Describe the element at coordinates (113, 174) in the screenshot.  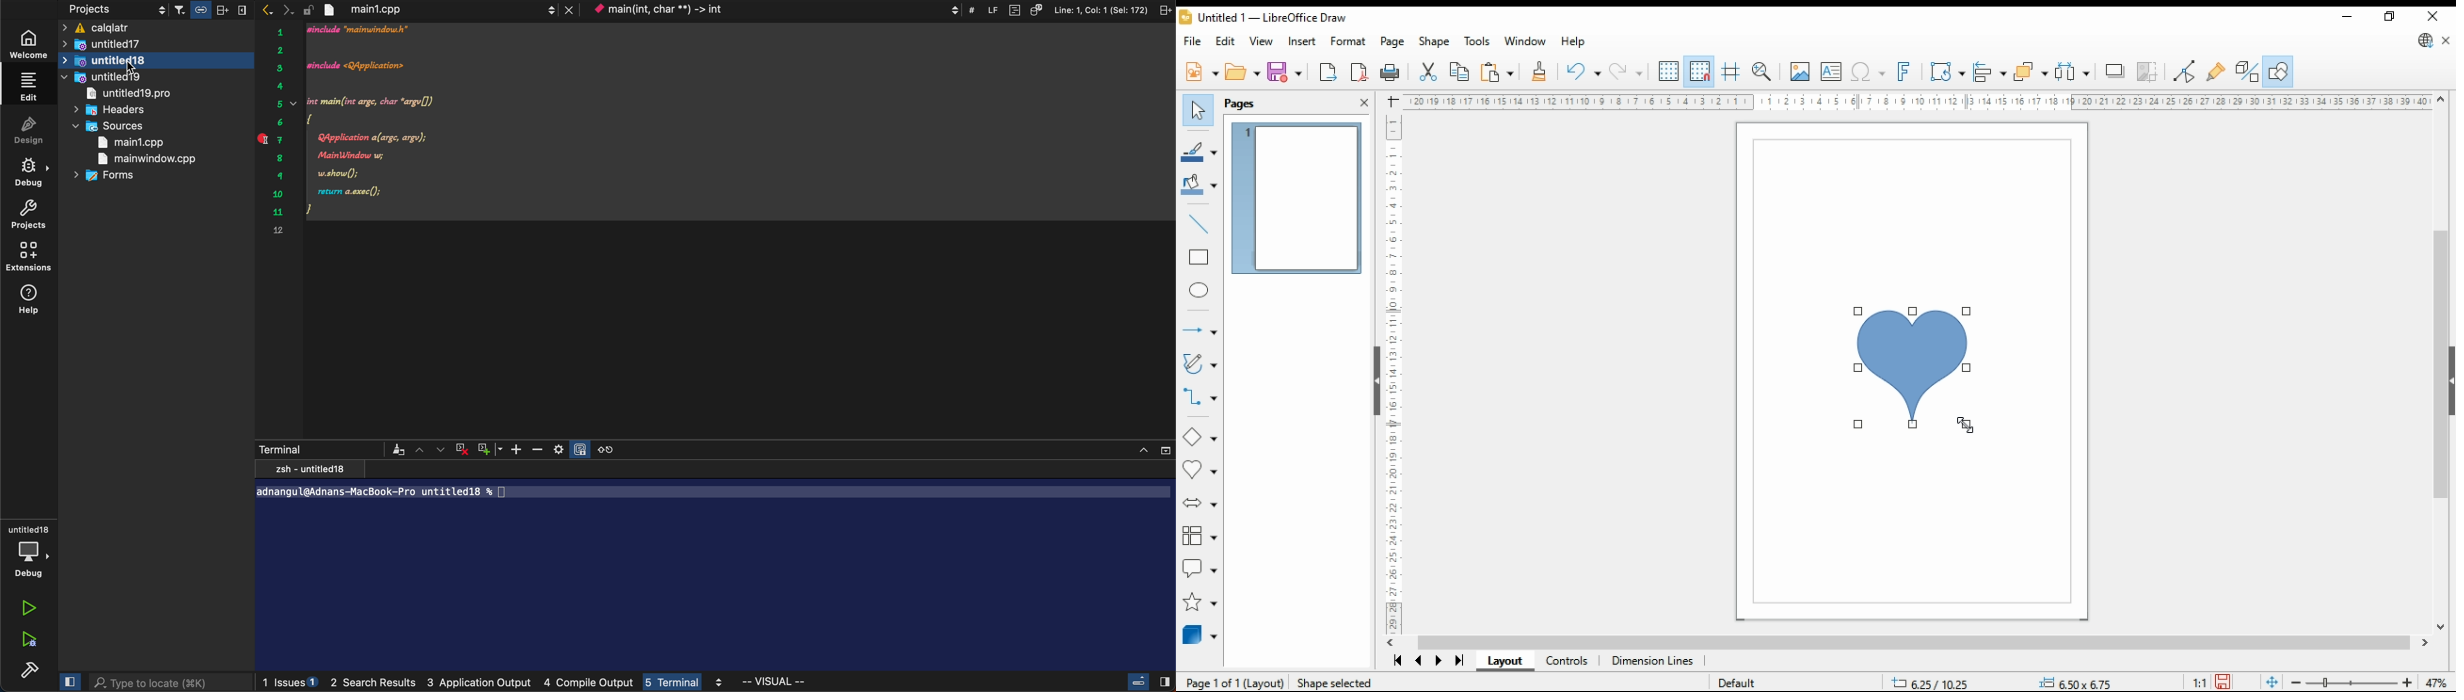
I see `forms` at that location.